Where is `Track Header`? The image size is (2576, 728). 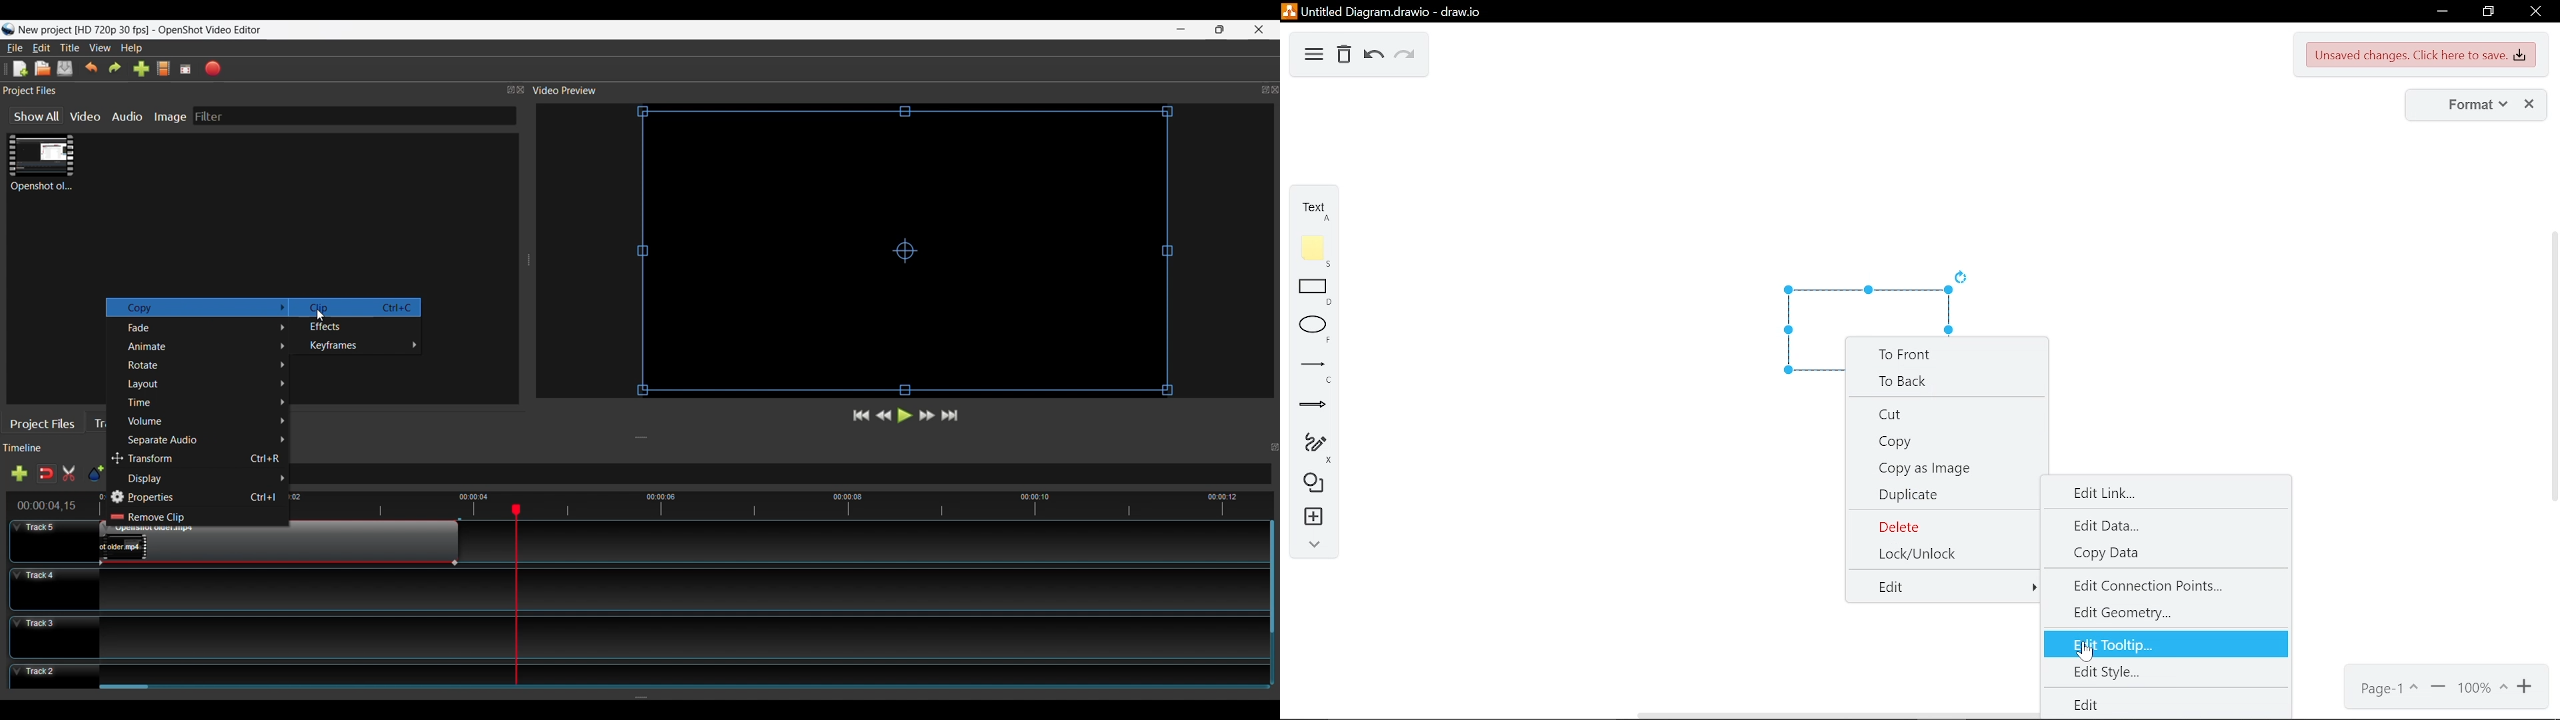
Track Header is located at coordinates (54, 636).